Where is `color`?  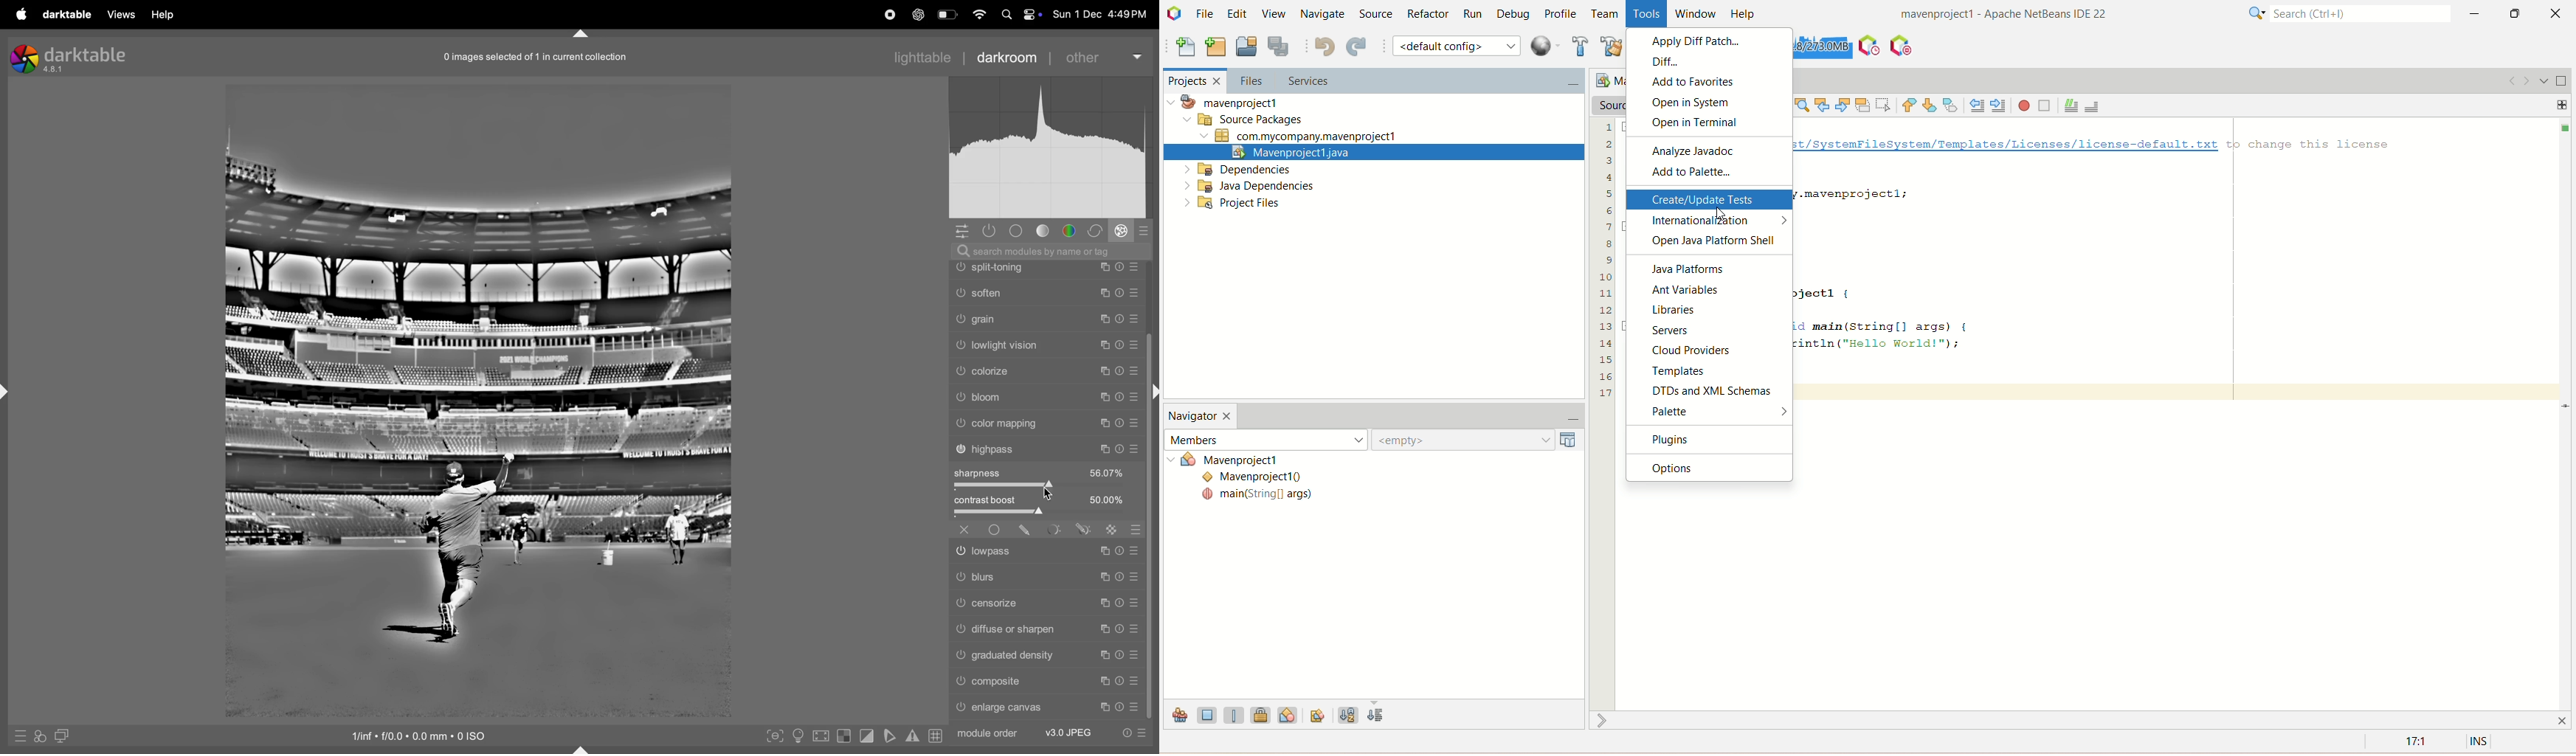 color is located at coordinates (1073, 230).